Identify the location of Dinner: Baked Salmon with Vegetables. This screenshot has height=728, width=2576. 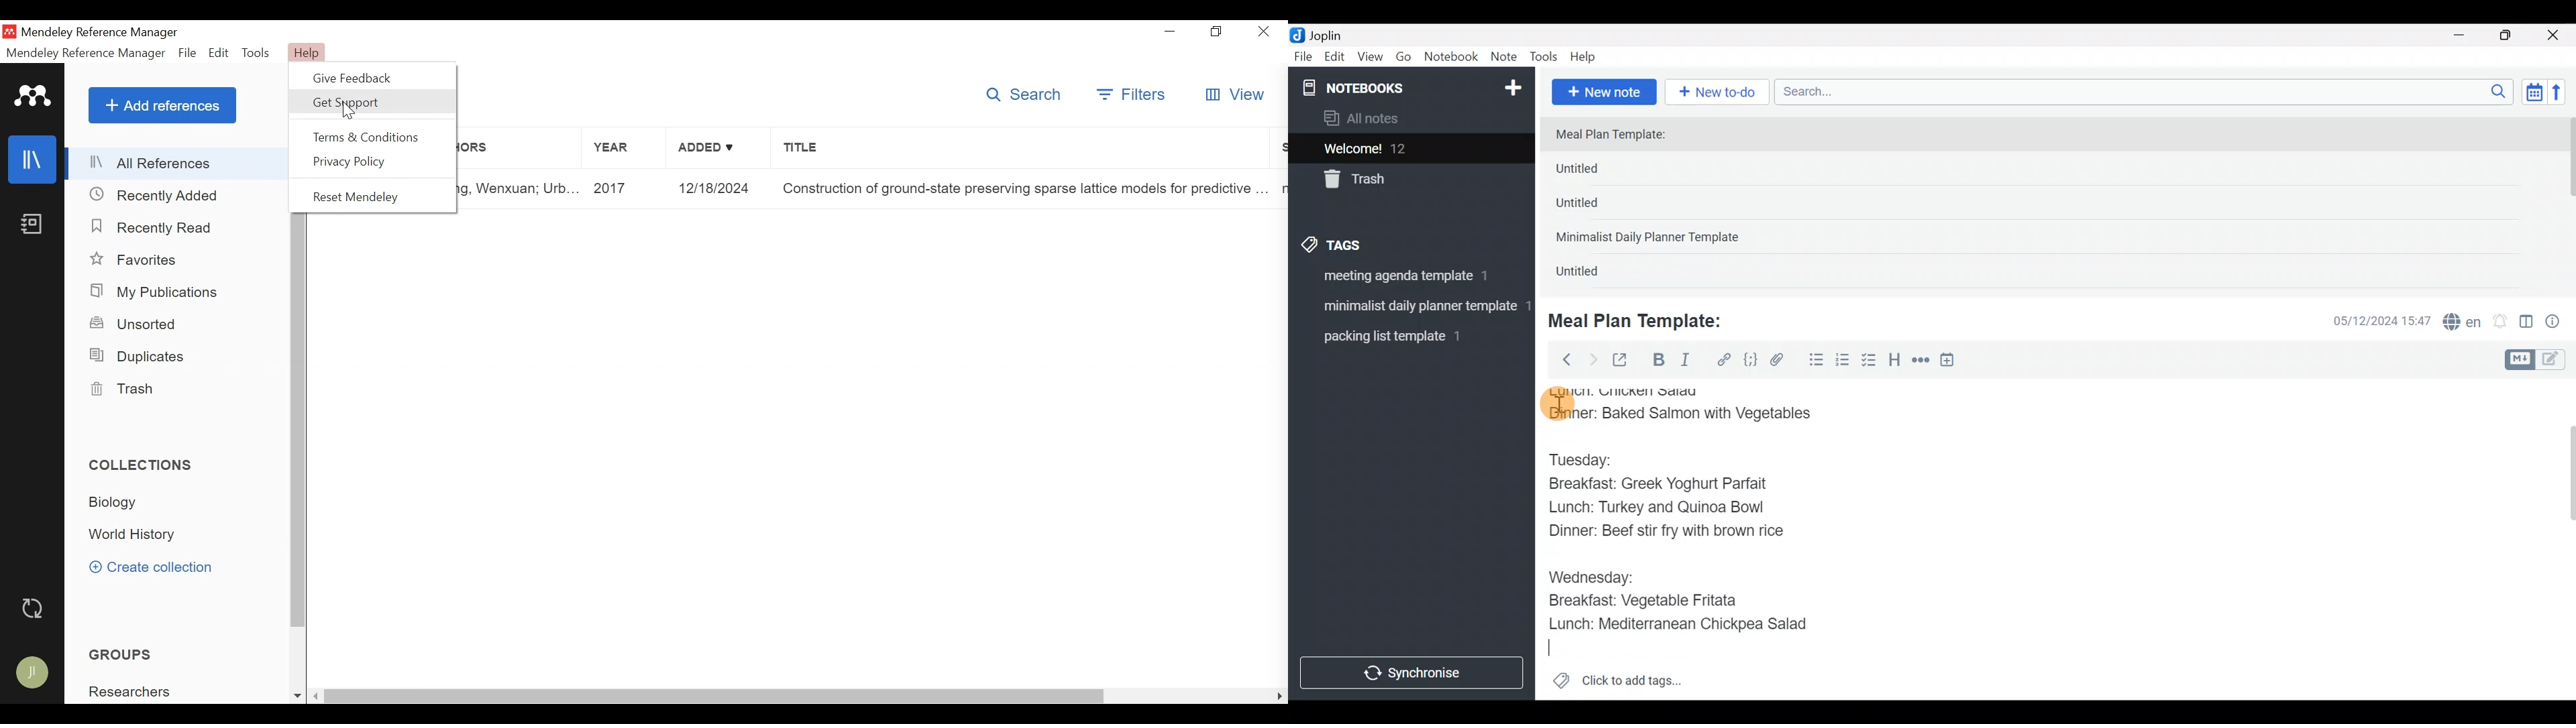
(1688, 415).